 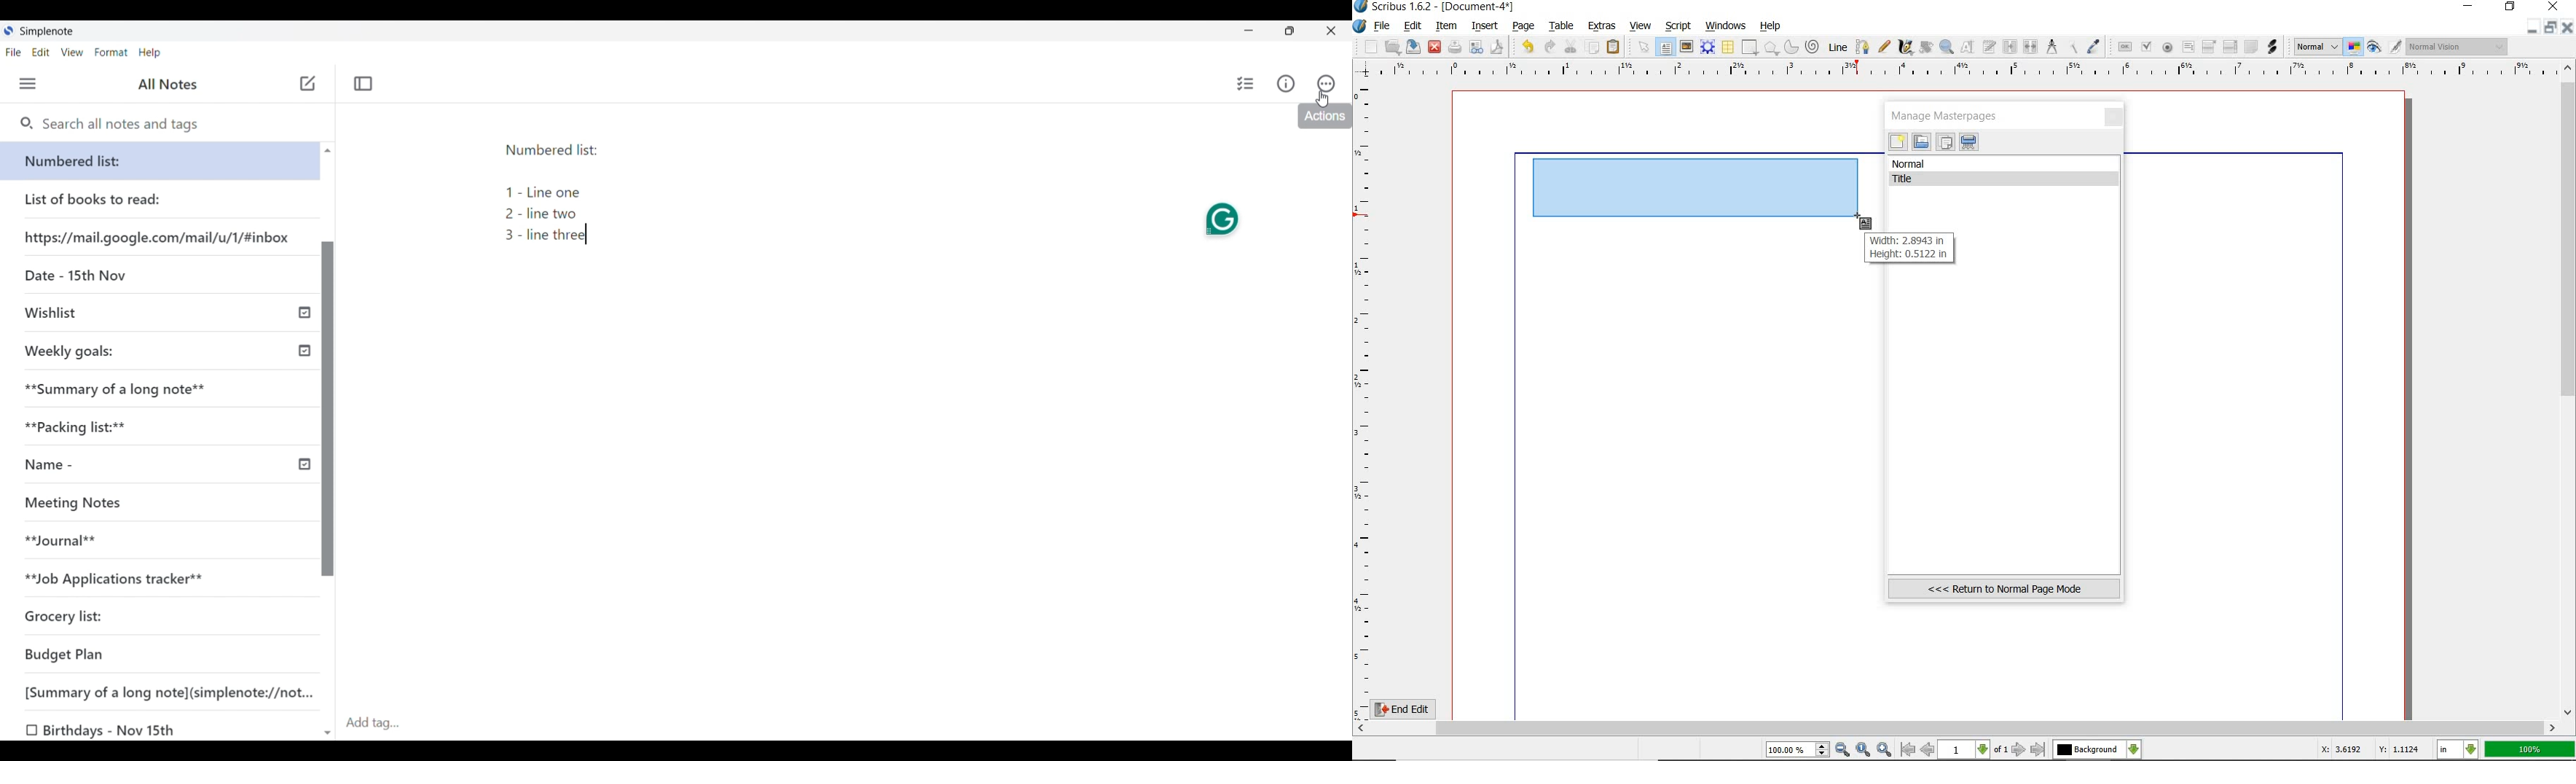 What do you see at coordinates (2210, 46) in the screenshot?
I see `pdf combo box` at bounding box center [2210, 46].